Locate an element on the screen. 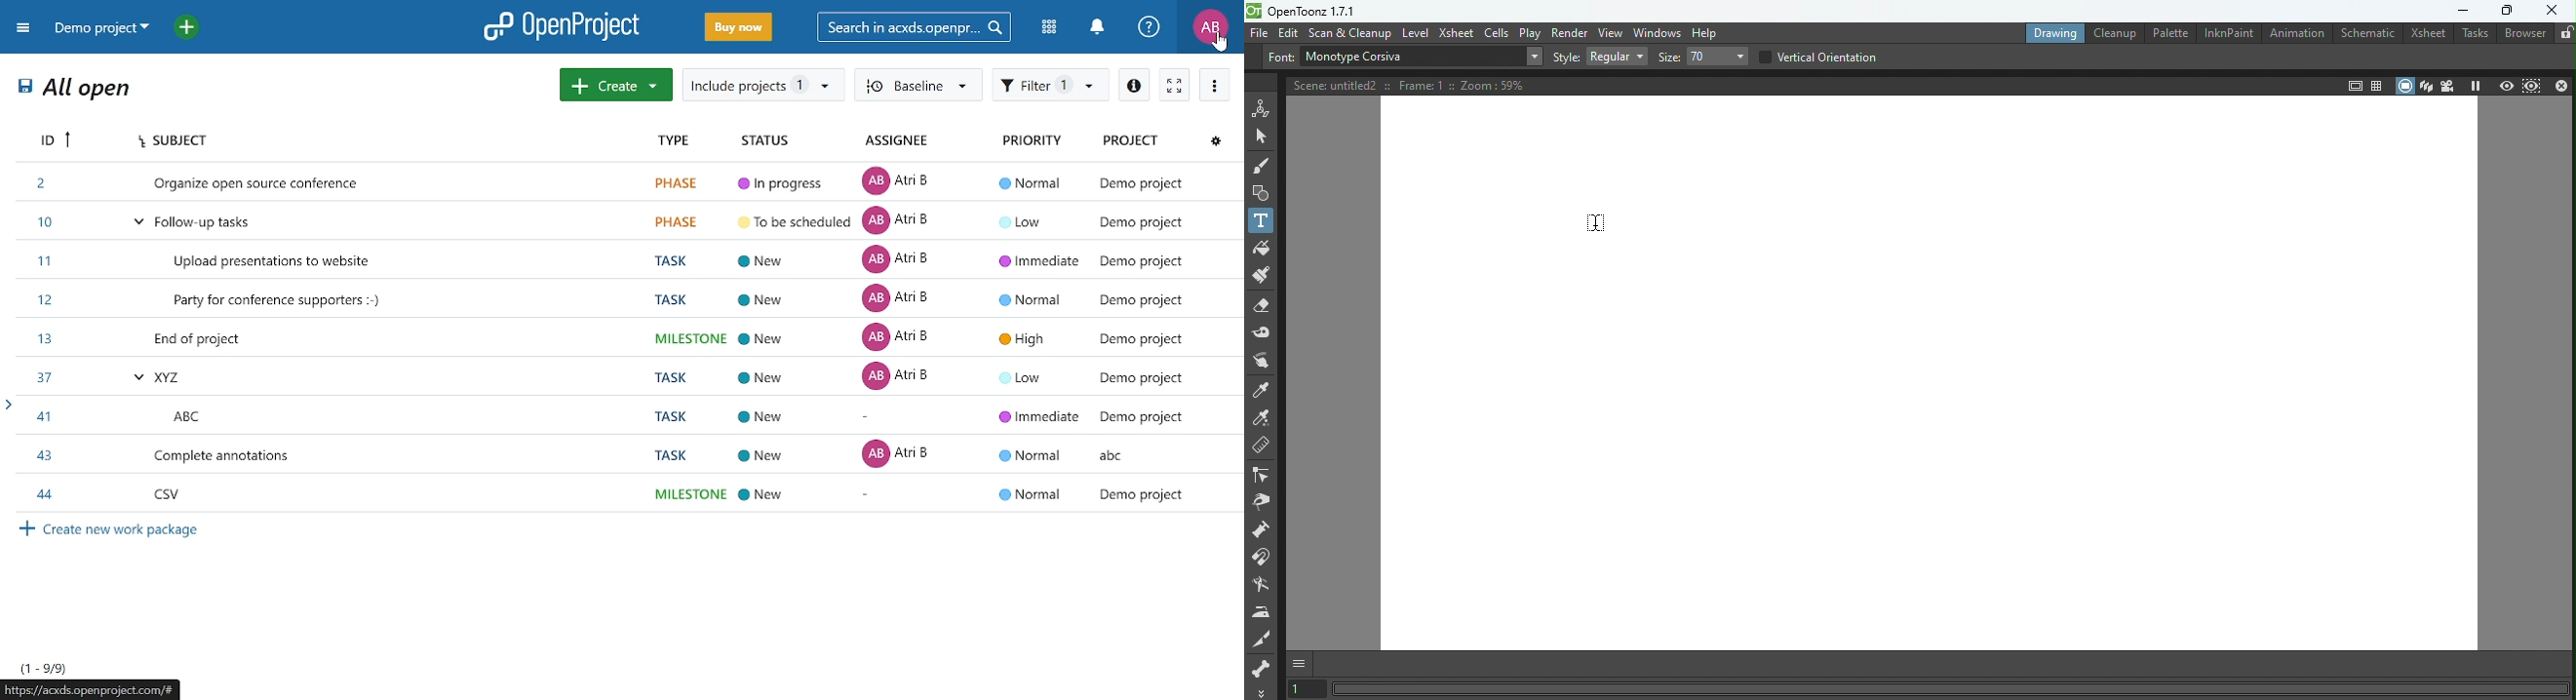  Brush tool is located at coordinates (1264, 168).